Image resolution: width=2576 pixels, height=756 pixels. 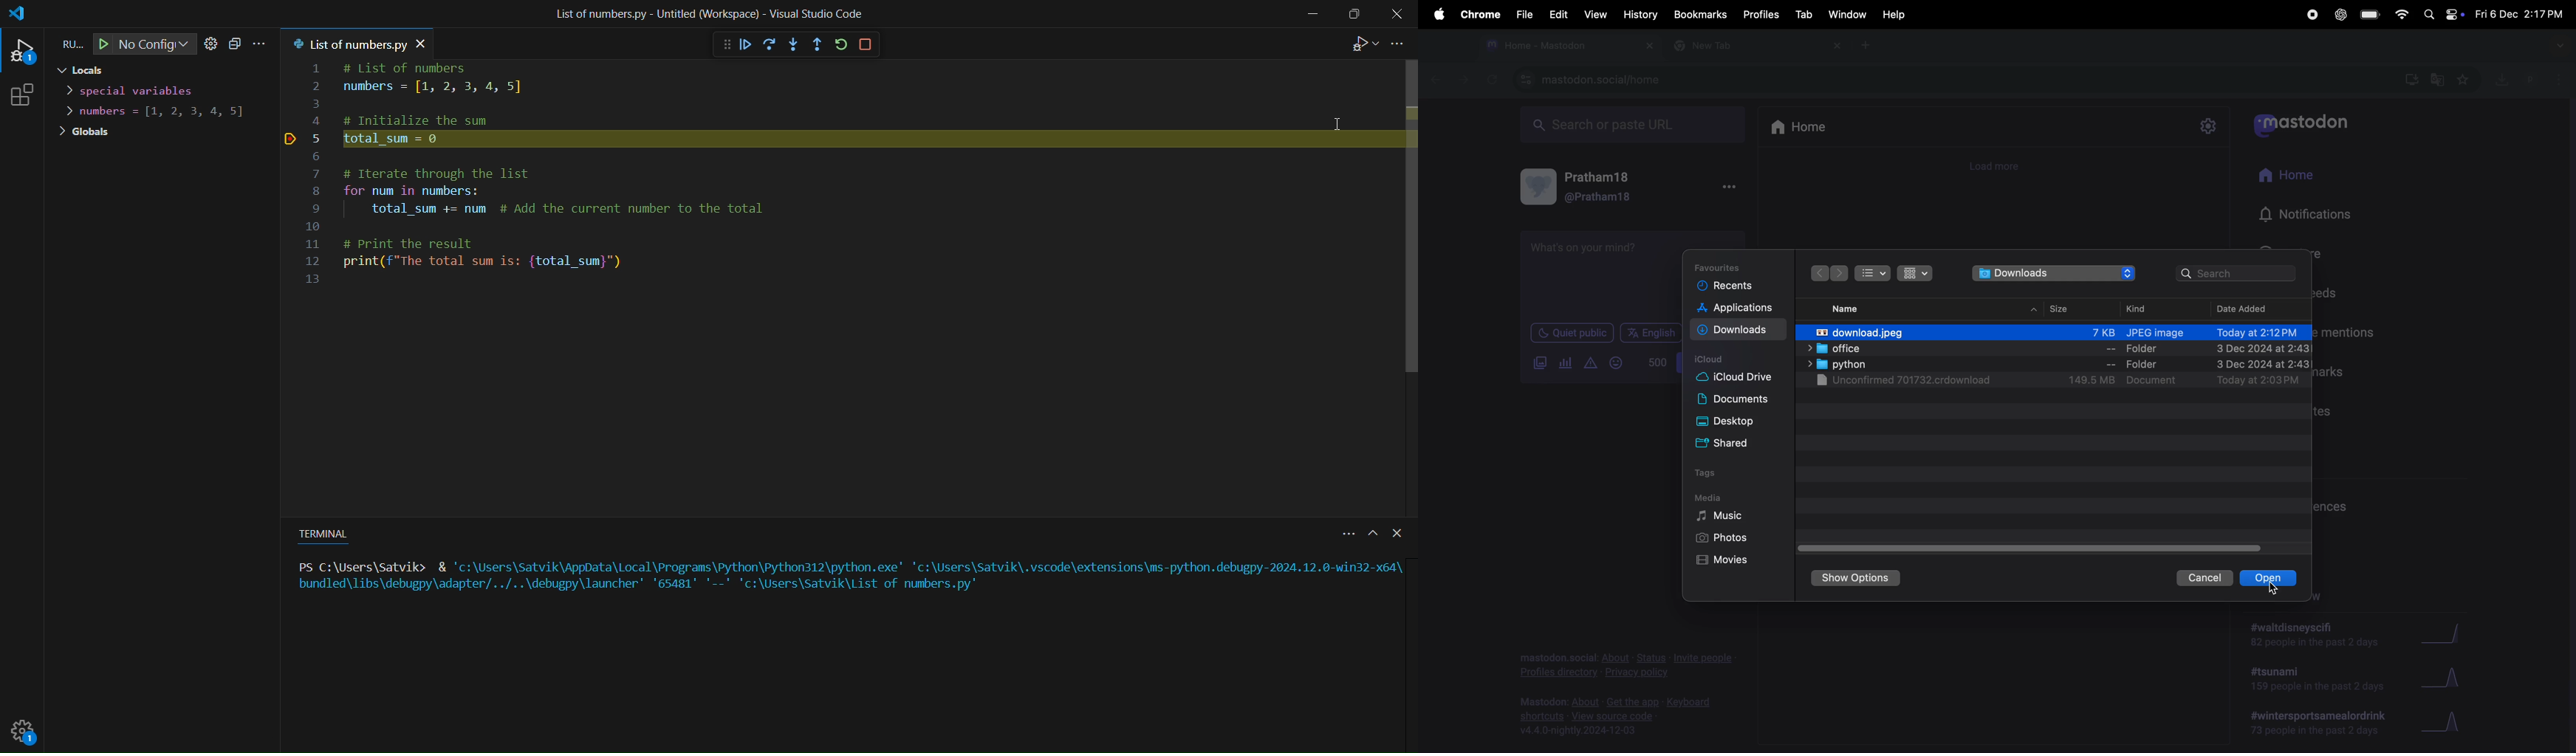 I want to click on step into, so click(x=795, y=44).